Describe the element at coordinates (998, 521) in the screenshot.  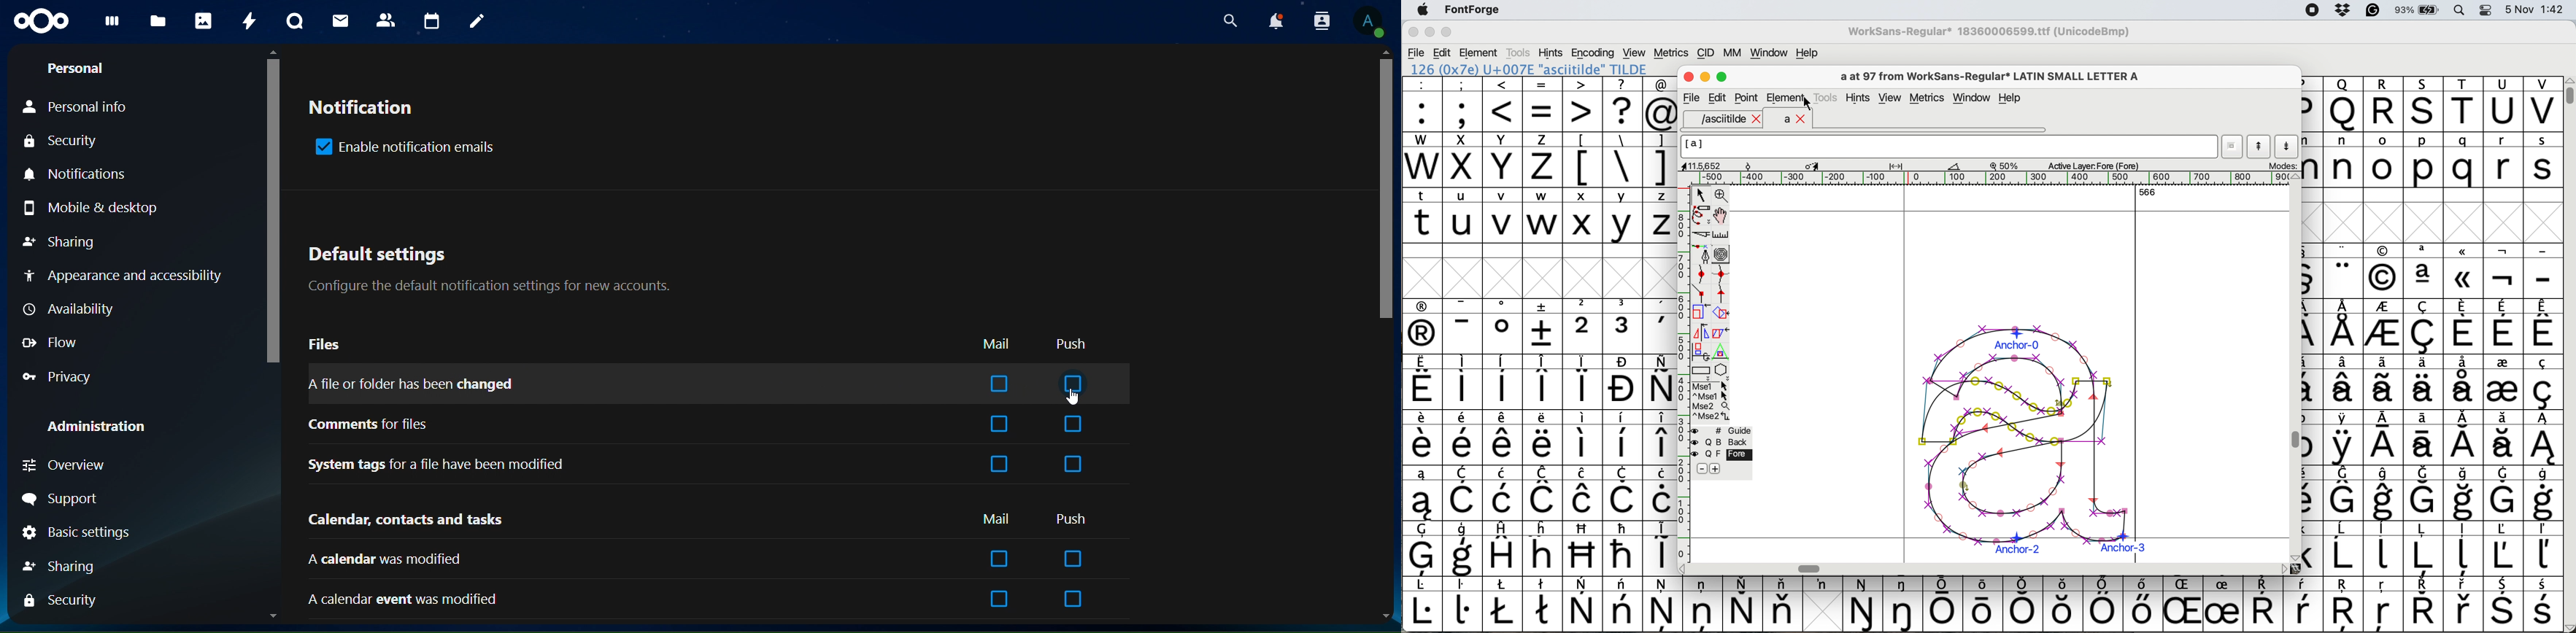
I see `mail` at that location.